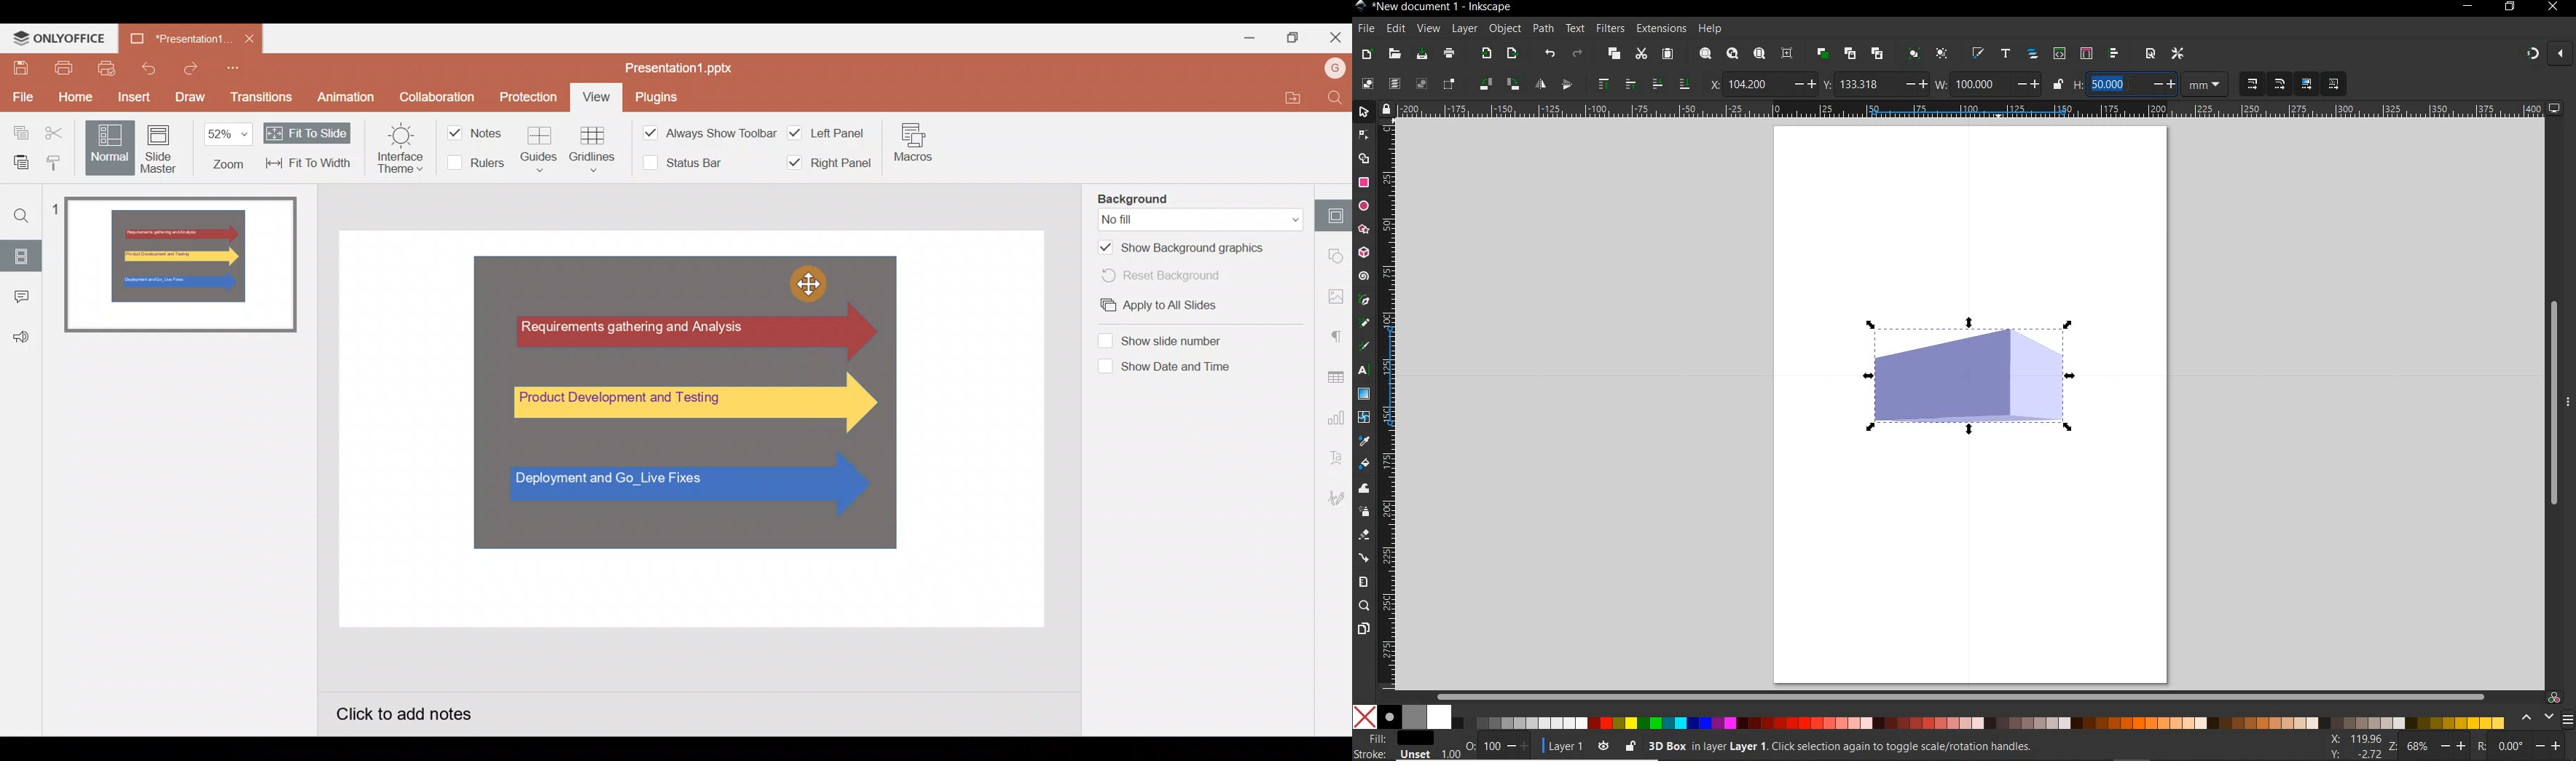 This screenshot has height=784, width=2576. Describe the element at coordinates (1332, 215) in the screenshot. I see `Slide settings` at that location.